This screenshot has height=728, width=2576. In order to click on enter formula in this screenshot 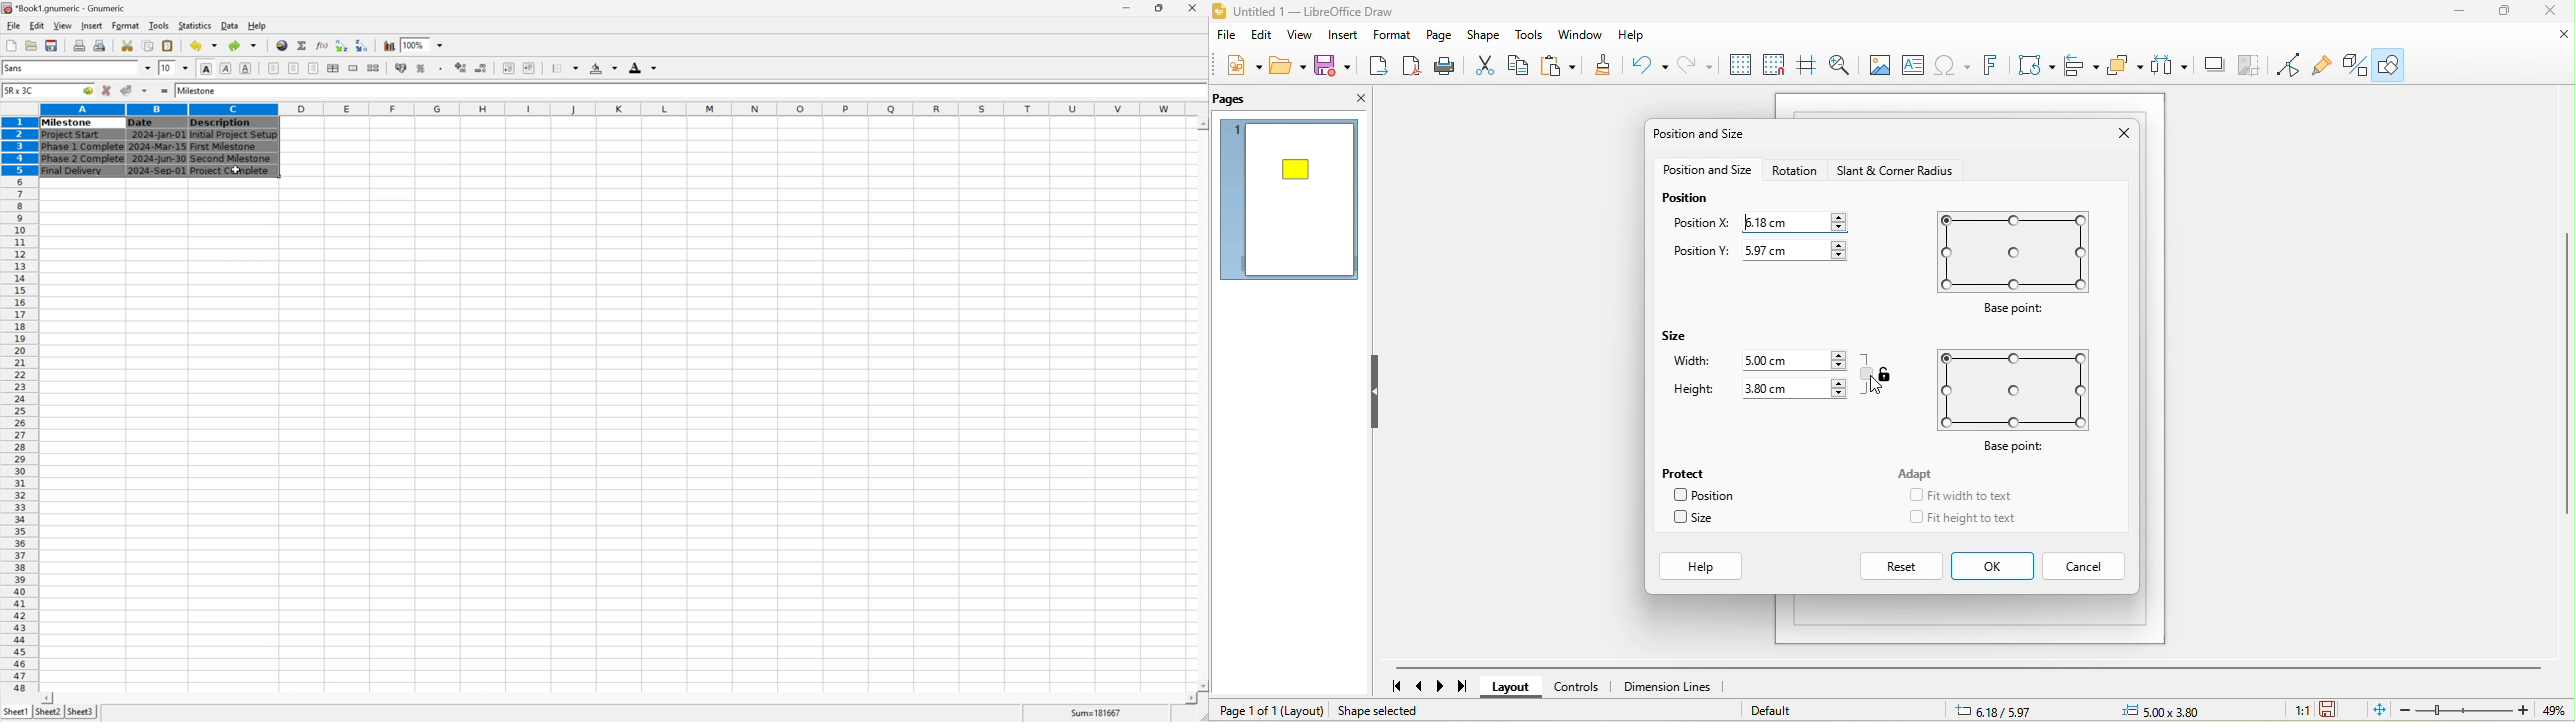, I will do `click(163, 91)`.